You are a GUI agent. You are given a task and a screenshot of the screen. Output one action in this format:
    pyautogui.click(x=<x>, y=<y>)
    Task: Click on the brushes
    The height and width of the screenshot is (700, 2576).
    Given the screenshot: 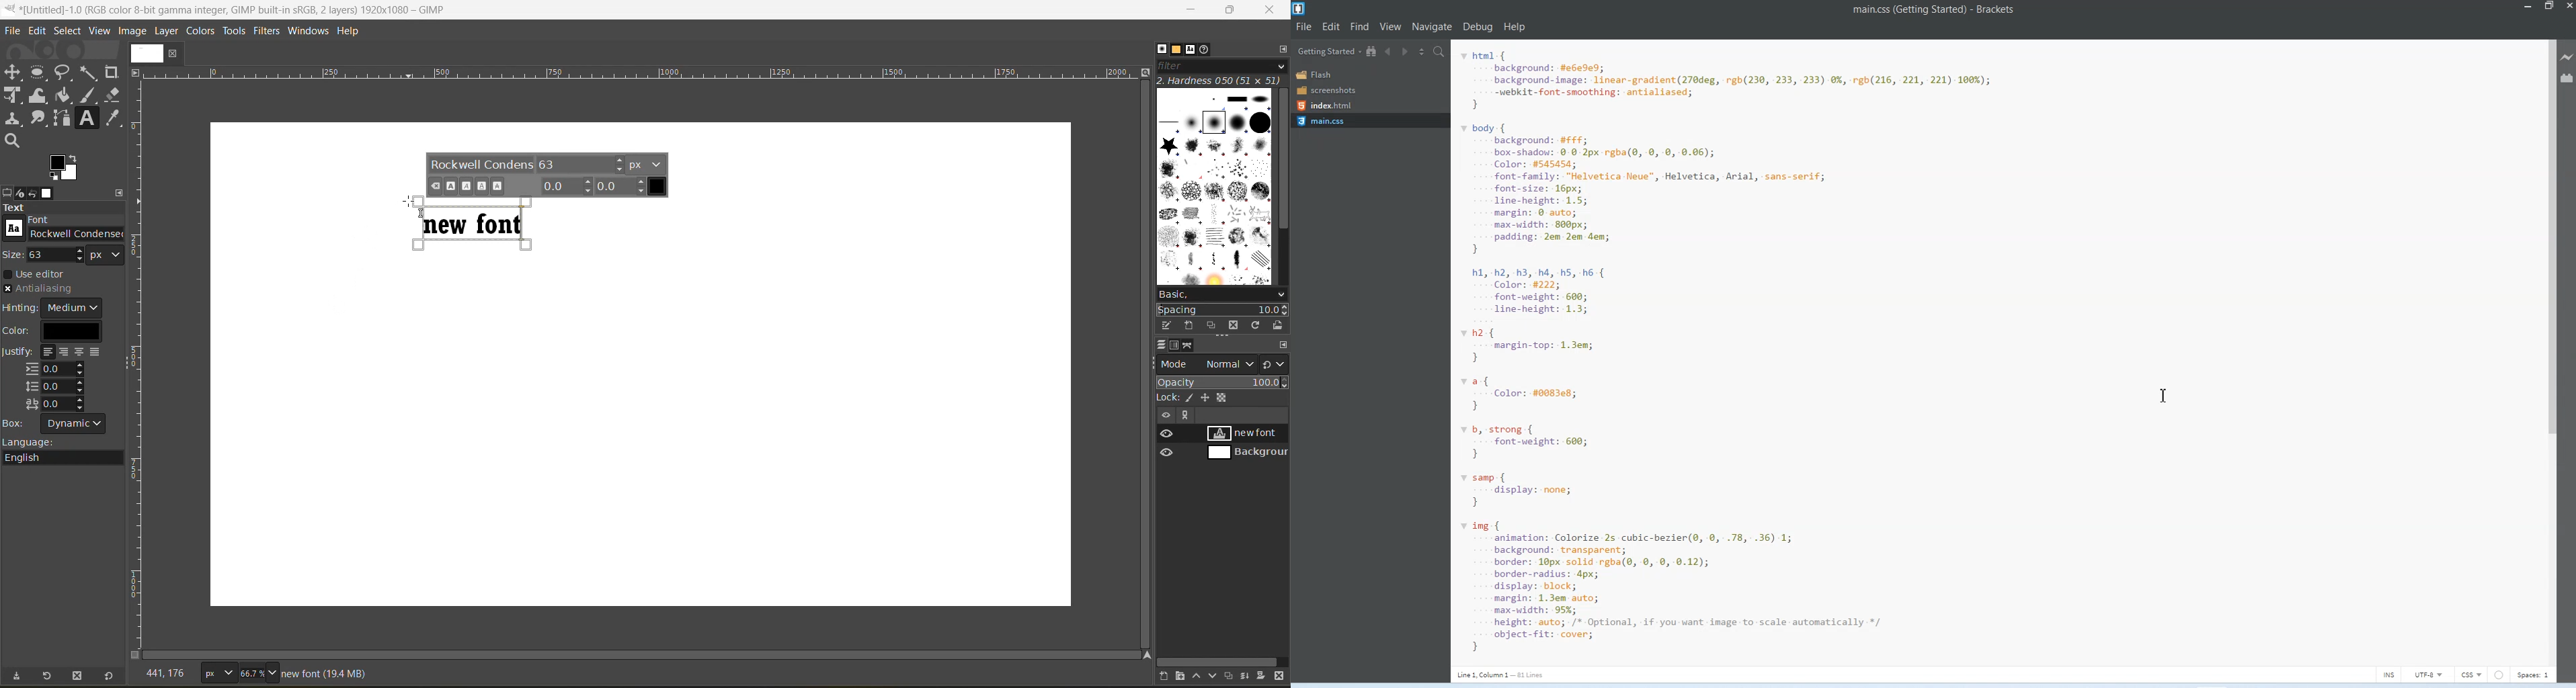 What is the action you would take?
    pyautogui.click(x=1162, y=48)
    